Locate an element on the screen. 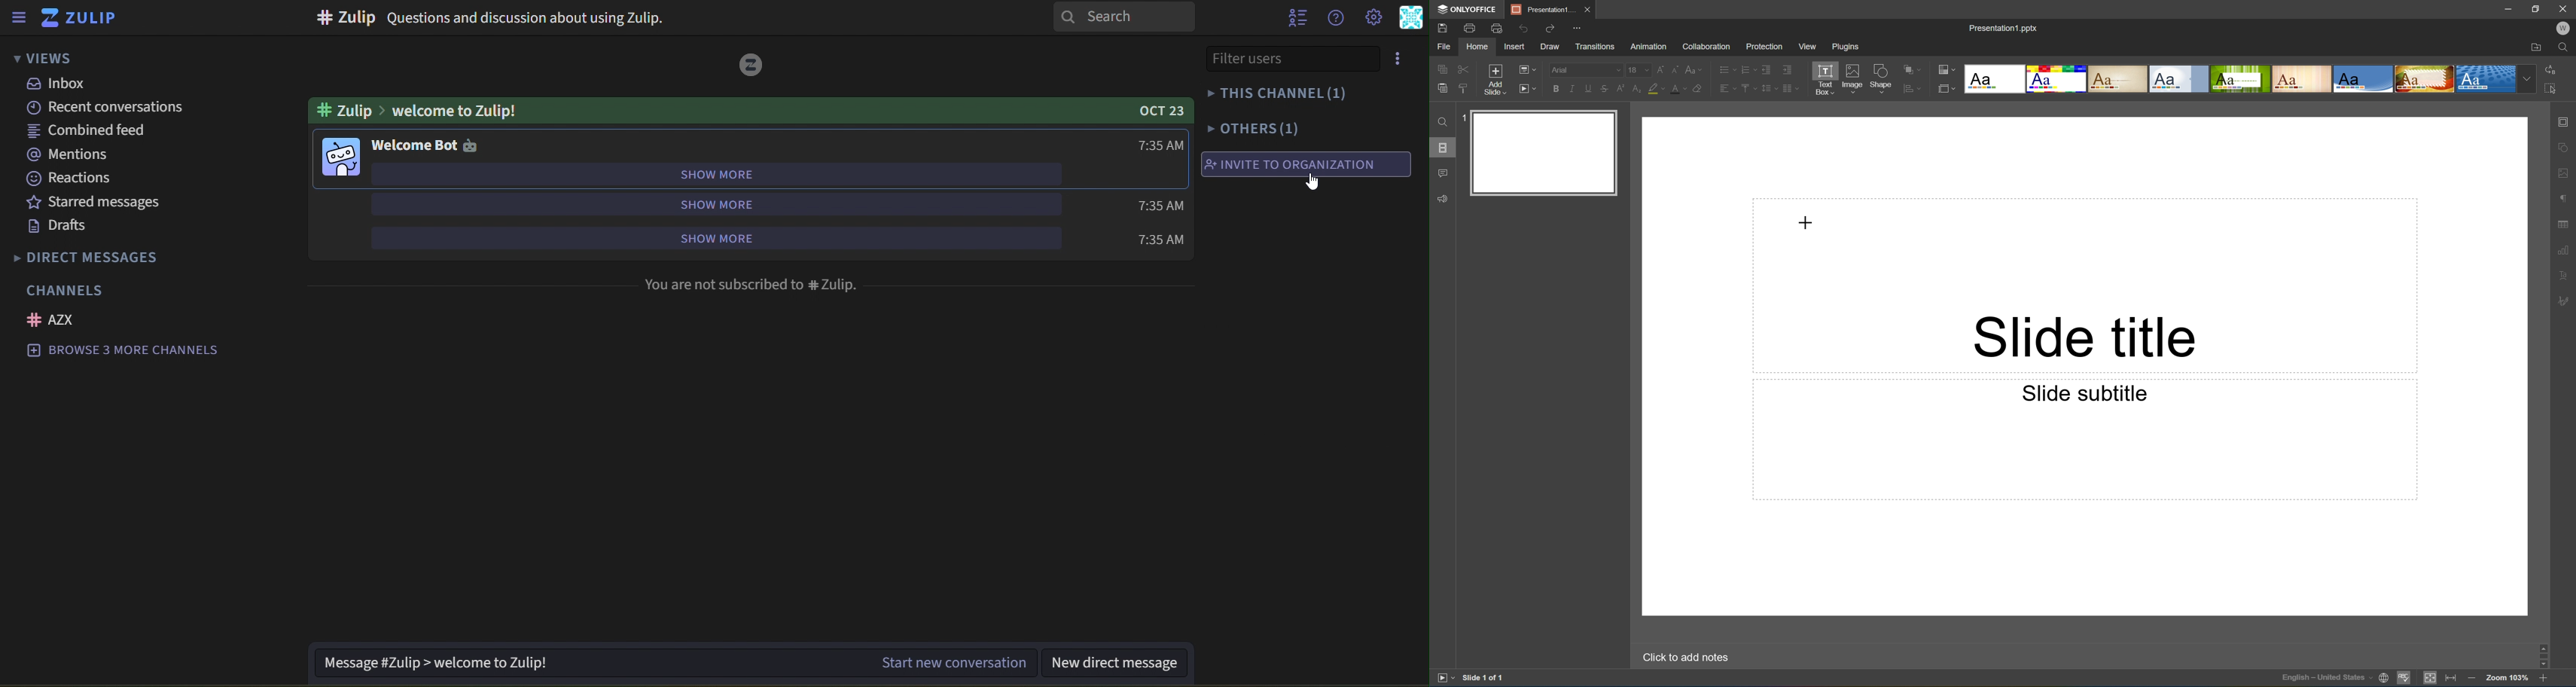 The width and height of the screenshot is (2576, 700). shape settings is located at coordinates (2565, 148).